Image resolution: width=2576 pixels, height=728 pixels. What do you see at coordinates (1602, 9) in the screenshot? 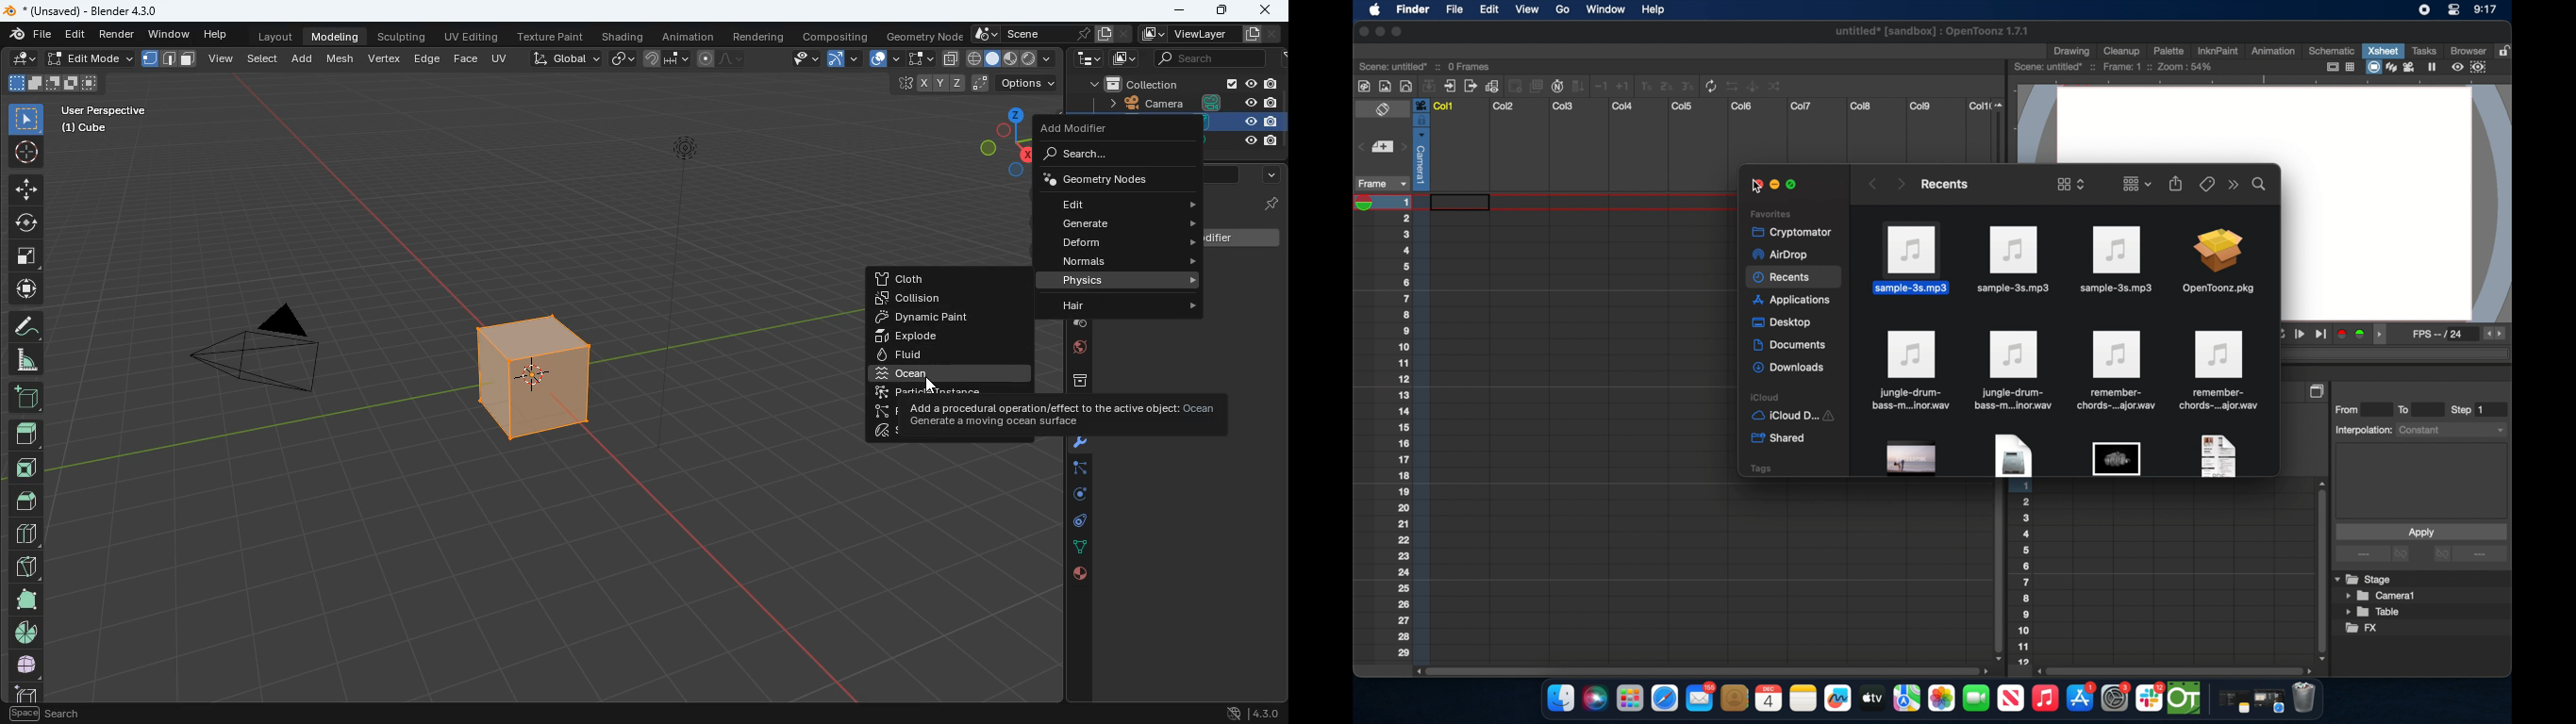
I see `window` at bounding box center [1602, 9].